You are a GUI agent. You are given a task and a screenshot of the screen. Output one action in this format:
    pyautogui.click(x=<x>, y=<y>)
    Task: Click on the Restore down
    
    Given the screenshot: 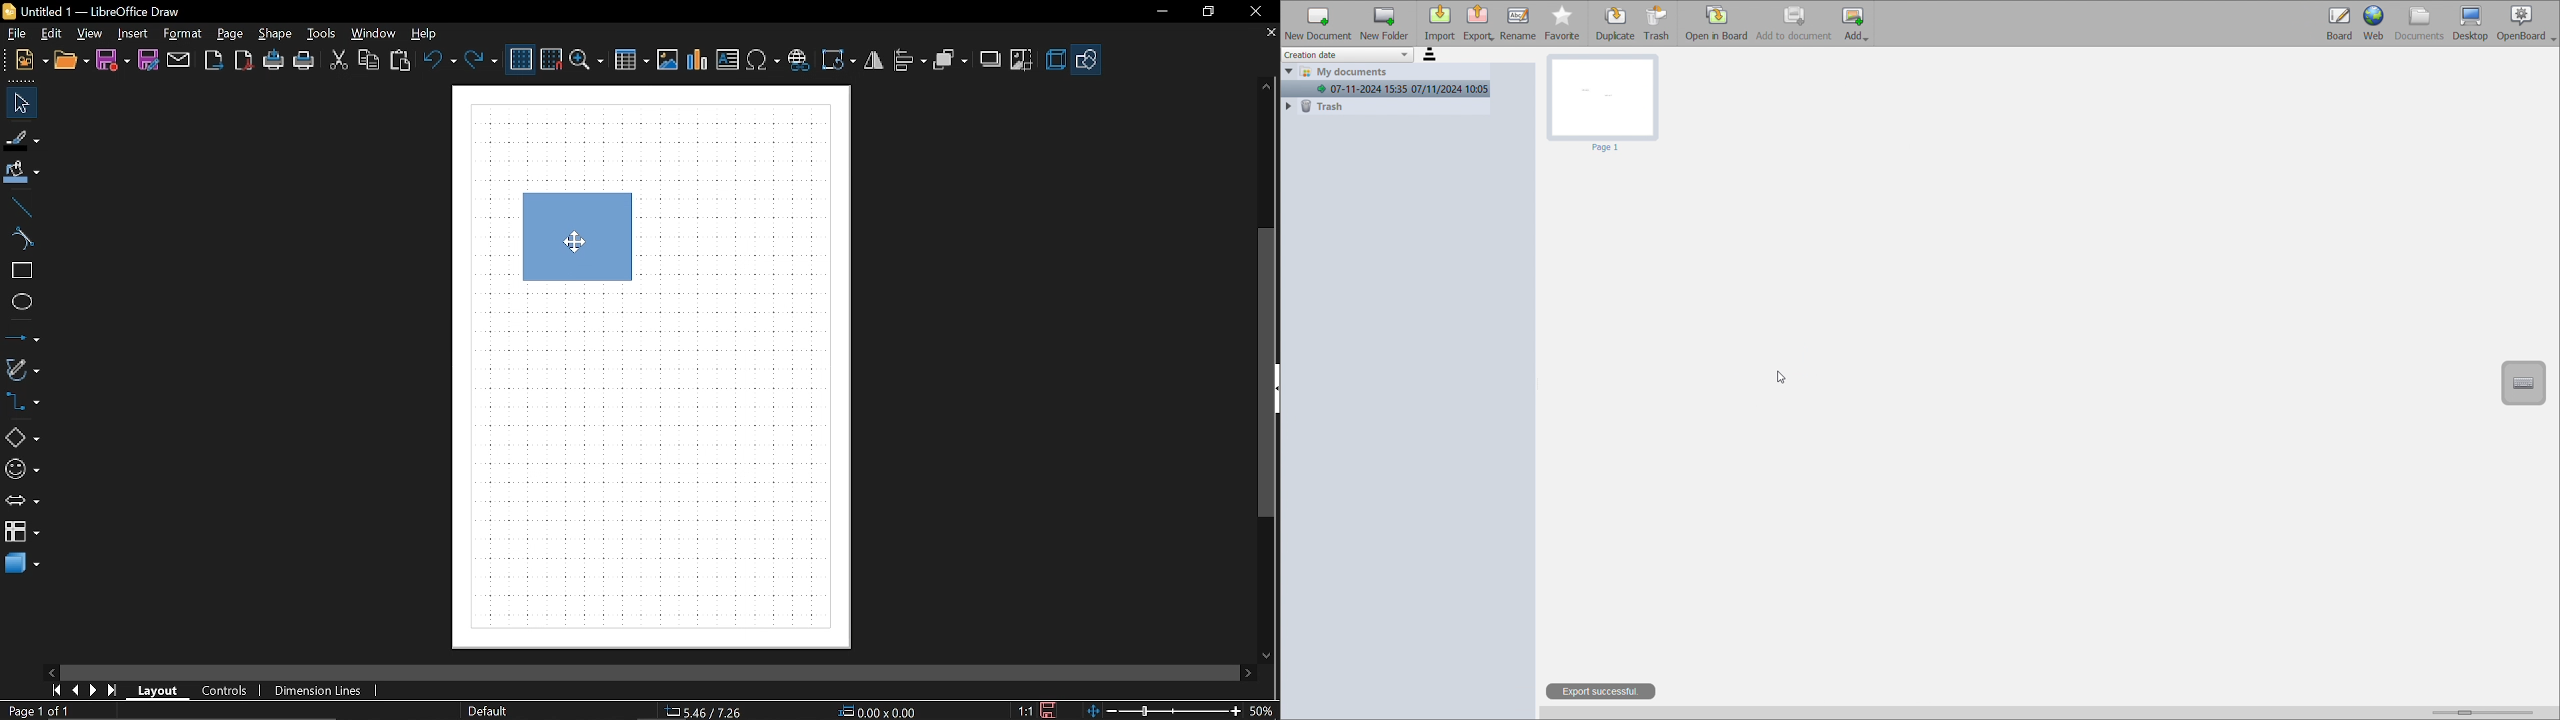 What is the action you would take?
    pyautogui.click(x=1204, y=12)
    